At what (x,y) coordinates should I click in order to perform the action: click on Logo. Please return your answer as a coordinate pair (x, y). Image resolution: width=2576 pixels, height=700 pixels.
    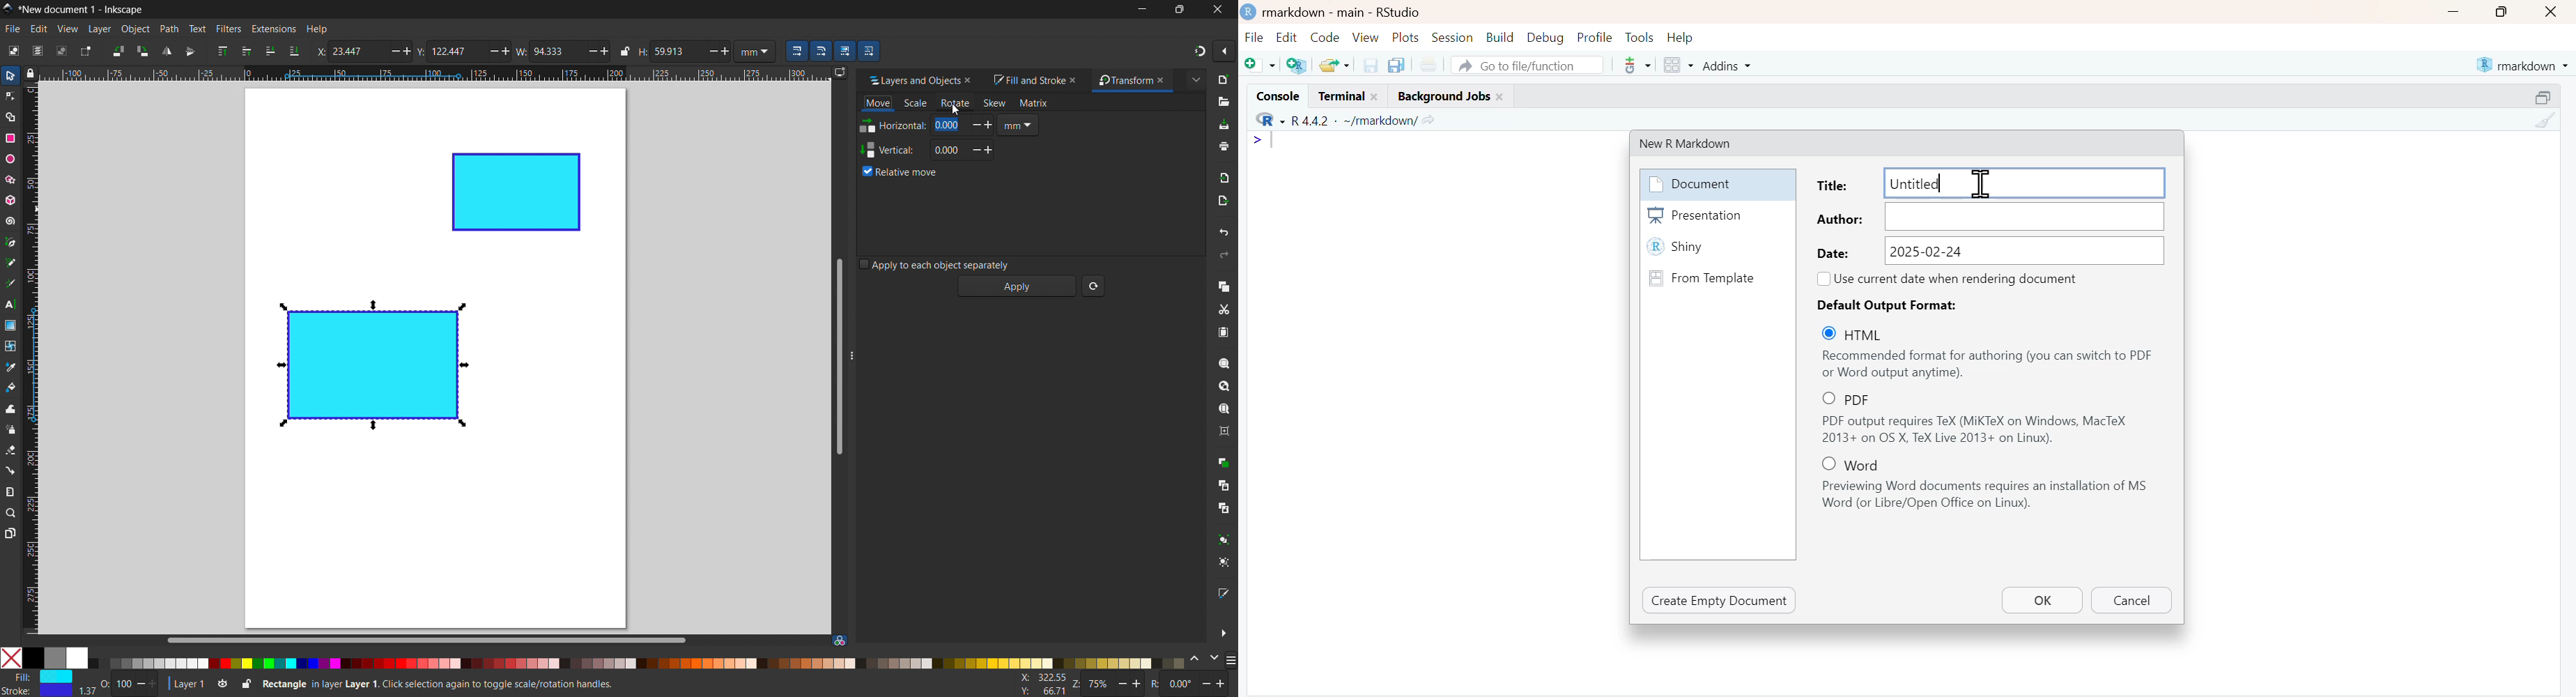
    Looking at the image, I should click on (1249, 13).